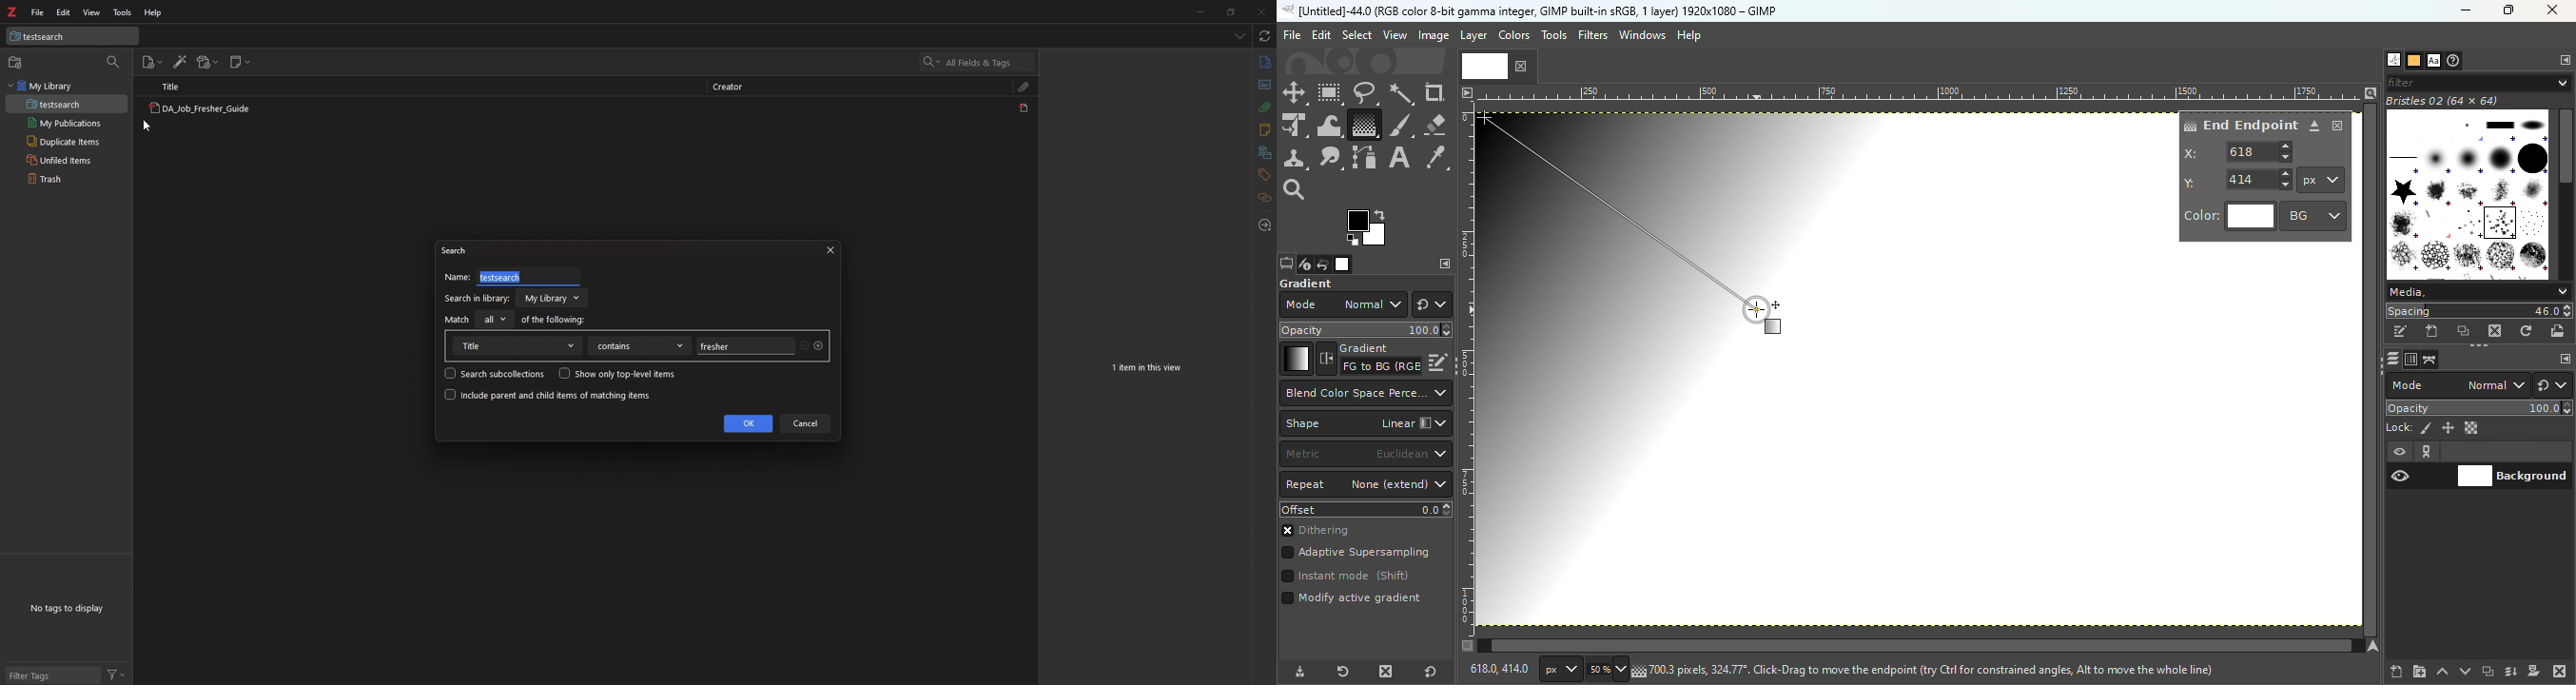 The width and height of the screenshot is (2576, 700). What do you see at coordinates (748, 424) in the screenshot?
I see `ok` at bounding box center [748, 424].